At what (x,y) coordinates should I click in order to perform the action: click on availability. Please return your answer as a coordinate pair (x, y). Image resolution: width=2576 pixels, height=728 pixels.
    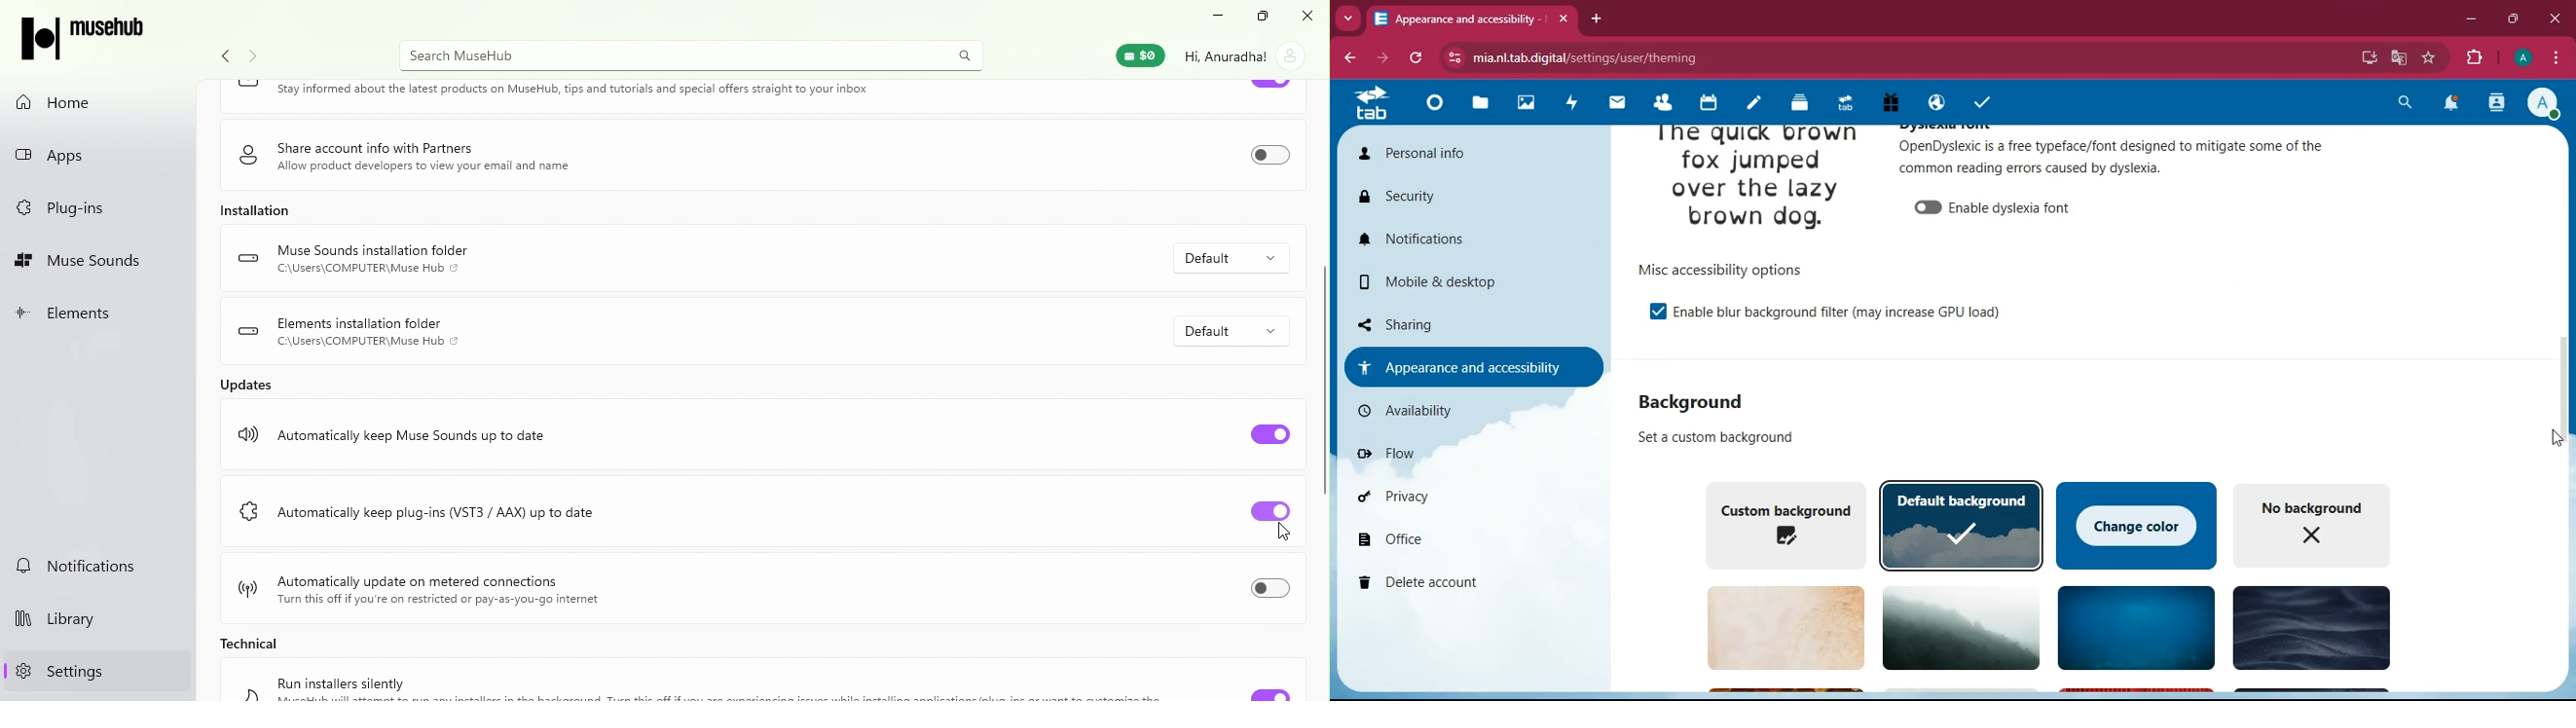
    Looking at the image, I should click on (1462, 411).